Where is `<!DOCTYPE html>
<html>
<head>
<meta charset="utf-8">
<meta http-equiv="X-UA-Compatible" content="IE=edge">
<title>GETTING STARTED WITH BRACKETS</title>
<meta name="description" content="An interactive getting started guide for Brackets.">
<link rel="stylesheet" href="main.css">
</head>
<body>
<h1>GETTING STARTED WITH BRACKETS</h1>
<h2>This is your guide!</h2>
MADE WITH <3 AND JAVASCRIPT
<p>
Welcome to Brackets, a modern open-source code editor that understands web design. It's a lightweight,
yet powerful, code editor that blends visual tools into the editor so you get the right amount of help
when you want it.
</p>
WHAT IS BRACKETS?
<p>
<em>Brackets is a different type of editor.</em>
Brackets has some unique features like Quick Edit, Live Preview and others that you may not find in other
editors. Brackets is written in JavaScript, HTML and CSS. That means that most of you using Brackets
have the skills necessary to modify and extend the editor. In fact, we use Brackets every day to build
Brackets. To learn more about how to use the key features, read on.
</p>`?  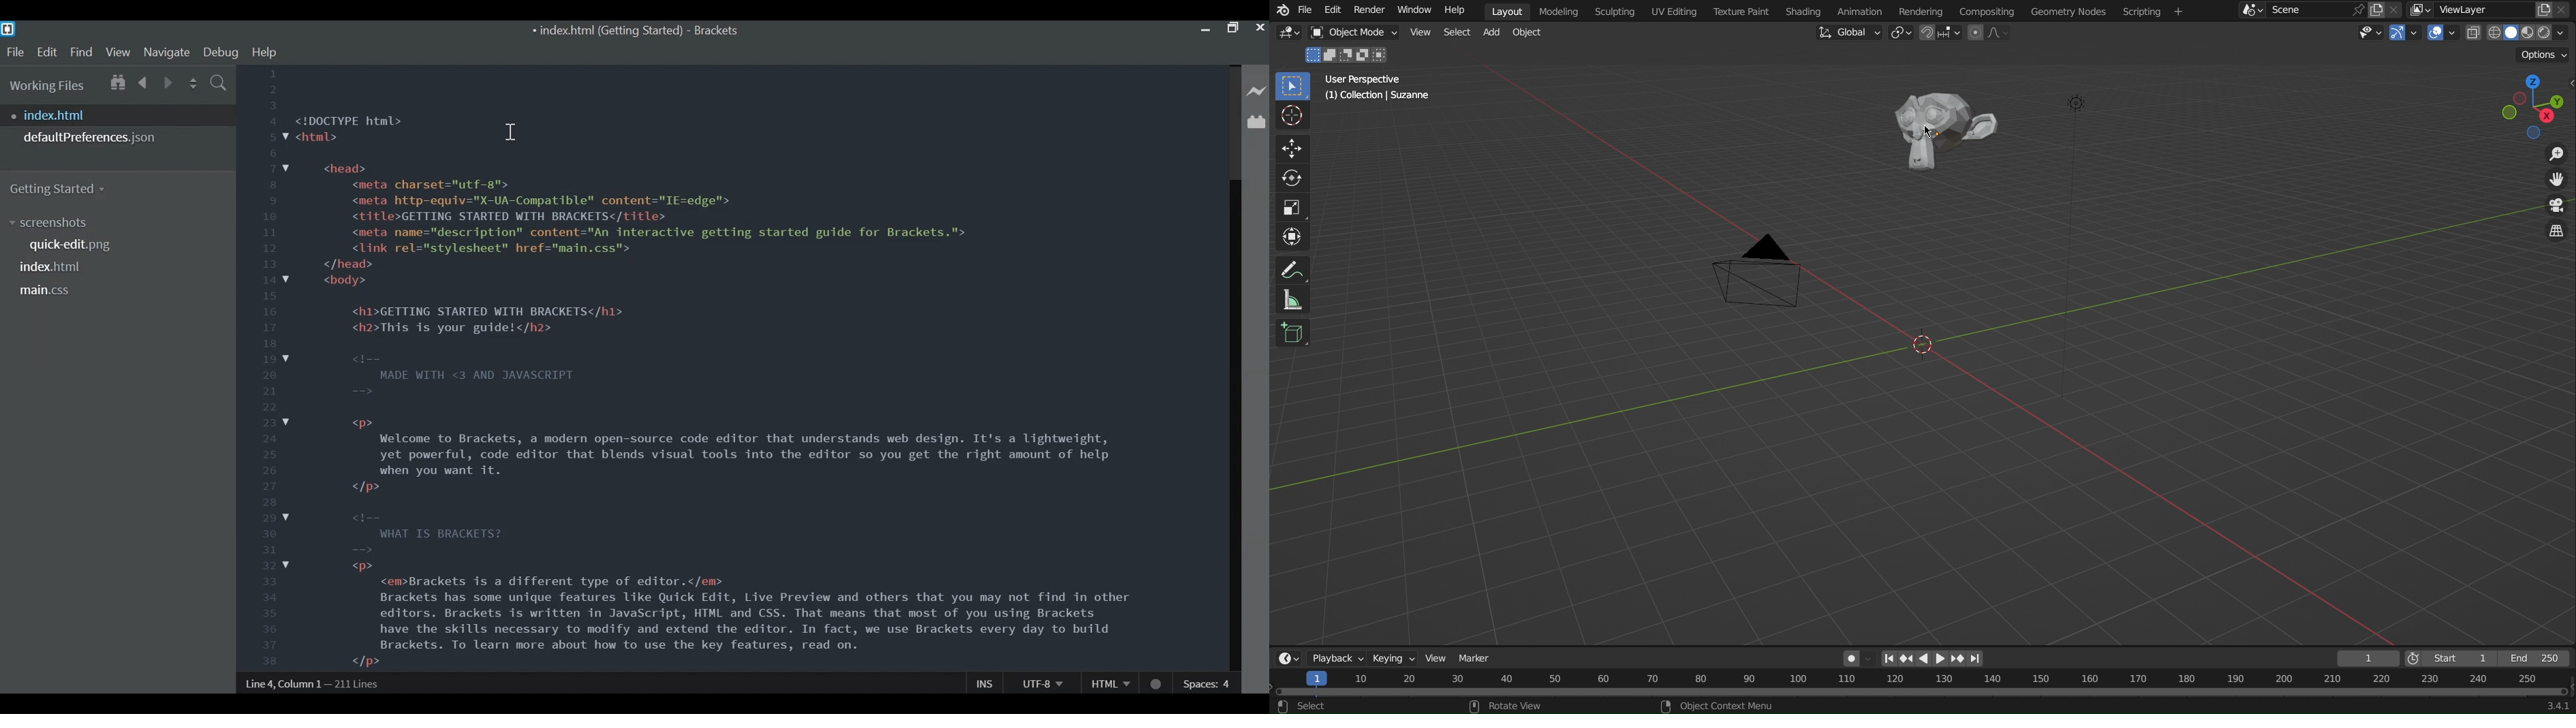
<!DOCTYPE html>
<html>
<head>
<meta charset="utf-8">
<meta http-equiv="X-UA-Compatible" content="IE=edge">
<title>GETTING STARTED WITH BRACKETS</title>
<meta name="description" content="An interactive getting started guide for Brackets.">
<link rel="stylesheet" href="main.css">
</head>
<body>
<h1>GETTING STARTED WITH BRACKETS</h1>
<h2>This is your guide!</h2>
MADE WITH <3 AND JAVASCRIPT
<p>
Welcome to Brackets, a modern open-source code editor that understands web design. It's a lightweight,
yet powerful, code editor that blends visual tools into the editor so you get the right amount of help
when you want it.
</p>
WHAT IS BRACKETS?
<p>
<em>Brackets is a different type of editor.</em>
Brackets has some unique features like Quick Edit, Live Preview and others that you may not find in other
editors. Brackets is written in JavaScript, HTML and CSS. That means that most of you using Brackets
have the skills necessary to modify and extend the editor. In fact, we use Brackets every day to build
Brackets. To learn more about how to use the key features, read on.
</p> is located at coordinates (716, 389).